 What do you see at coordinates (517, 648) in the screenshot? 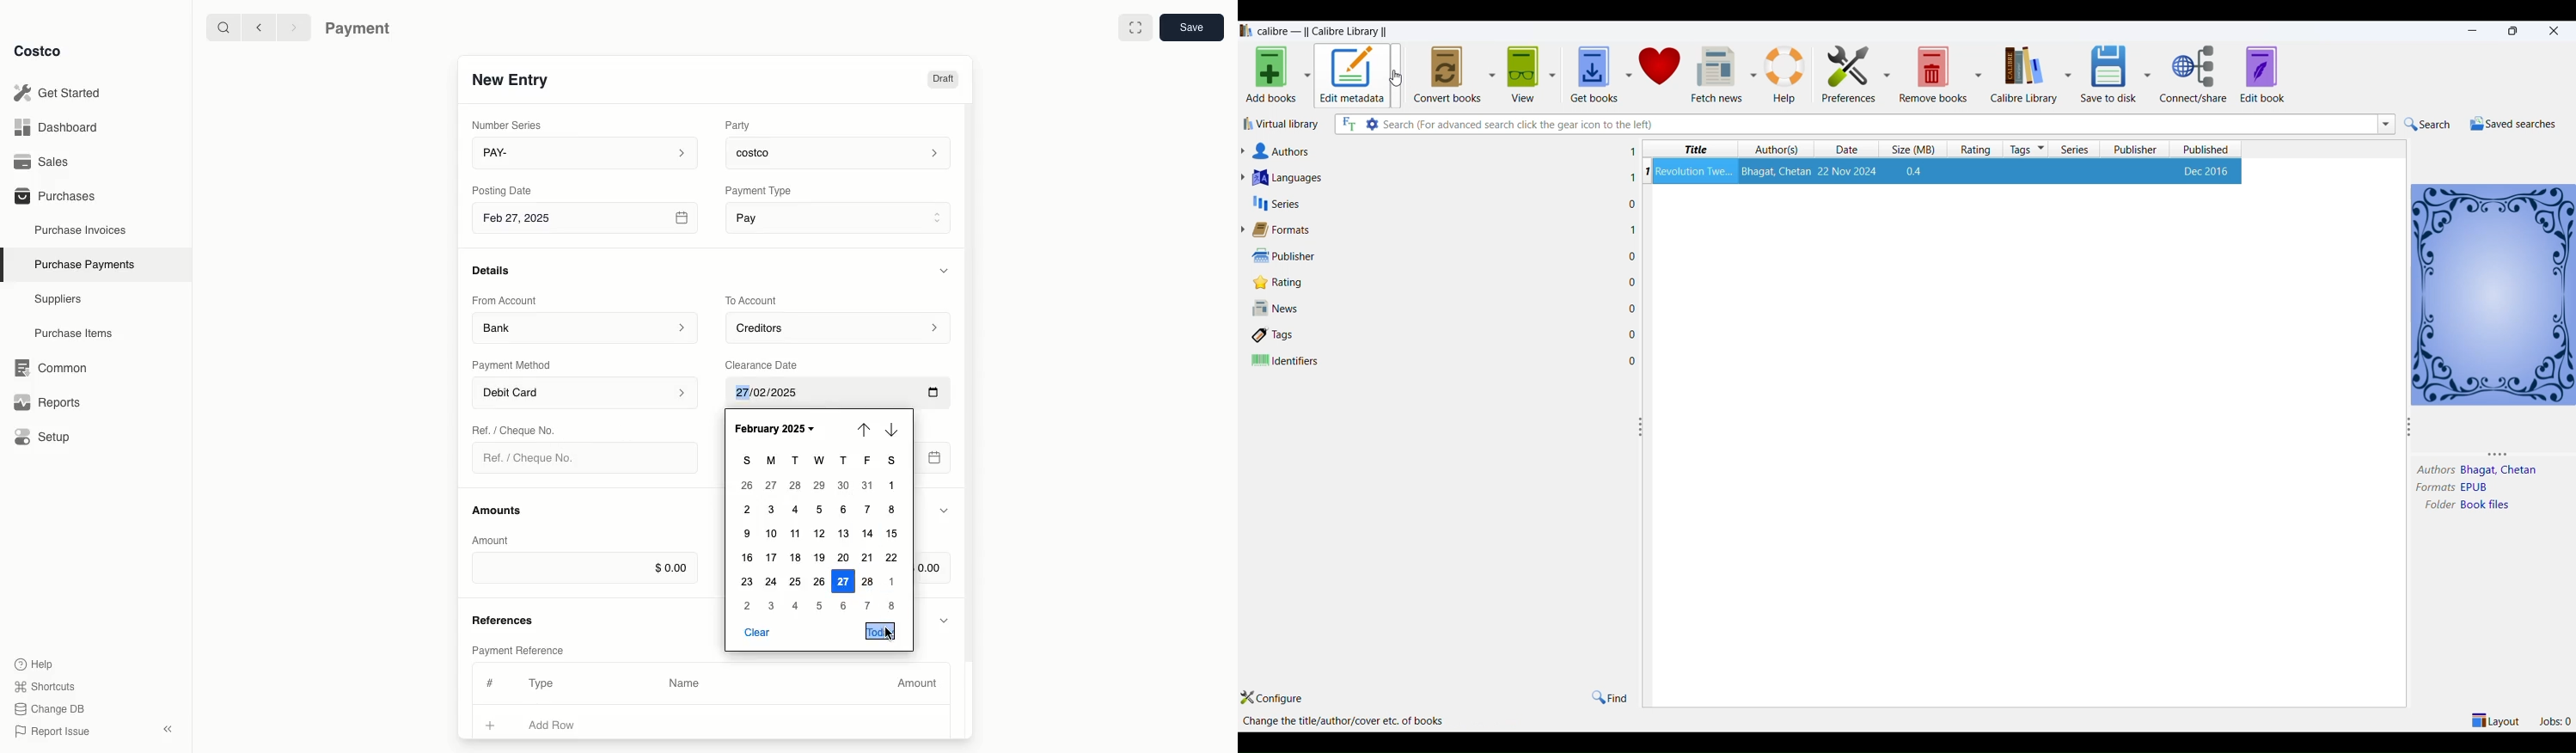
I see `Payment Reference` at bounding box center [517, 648].